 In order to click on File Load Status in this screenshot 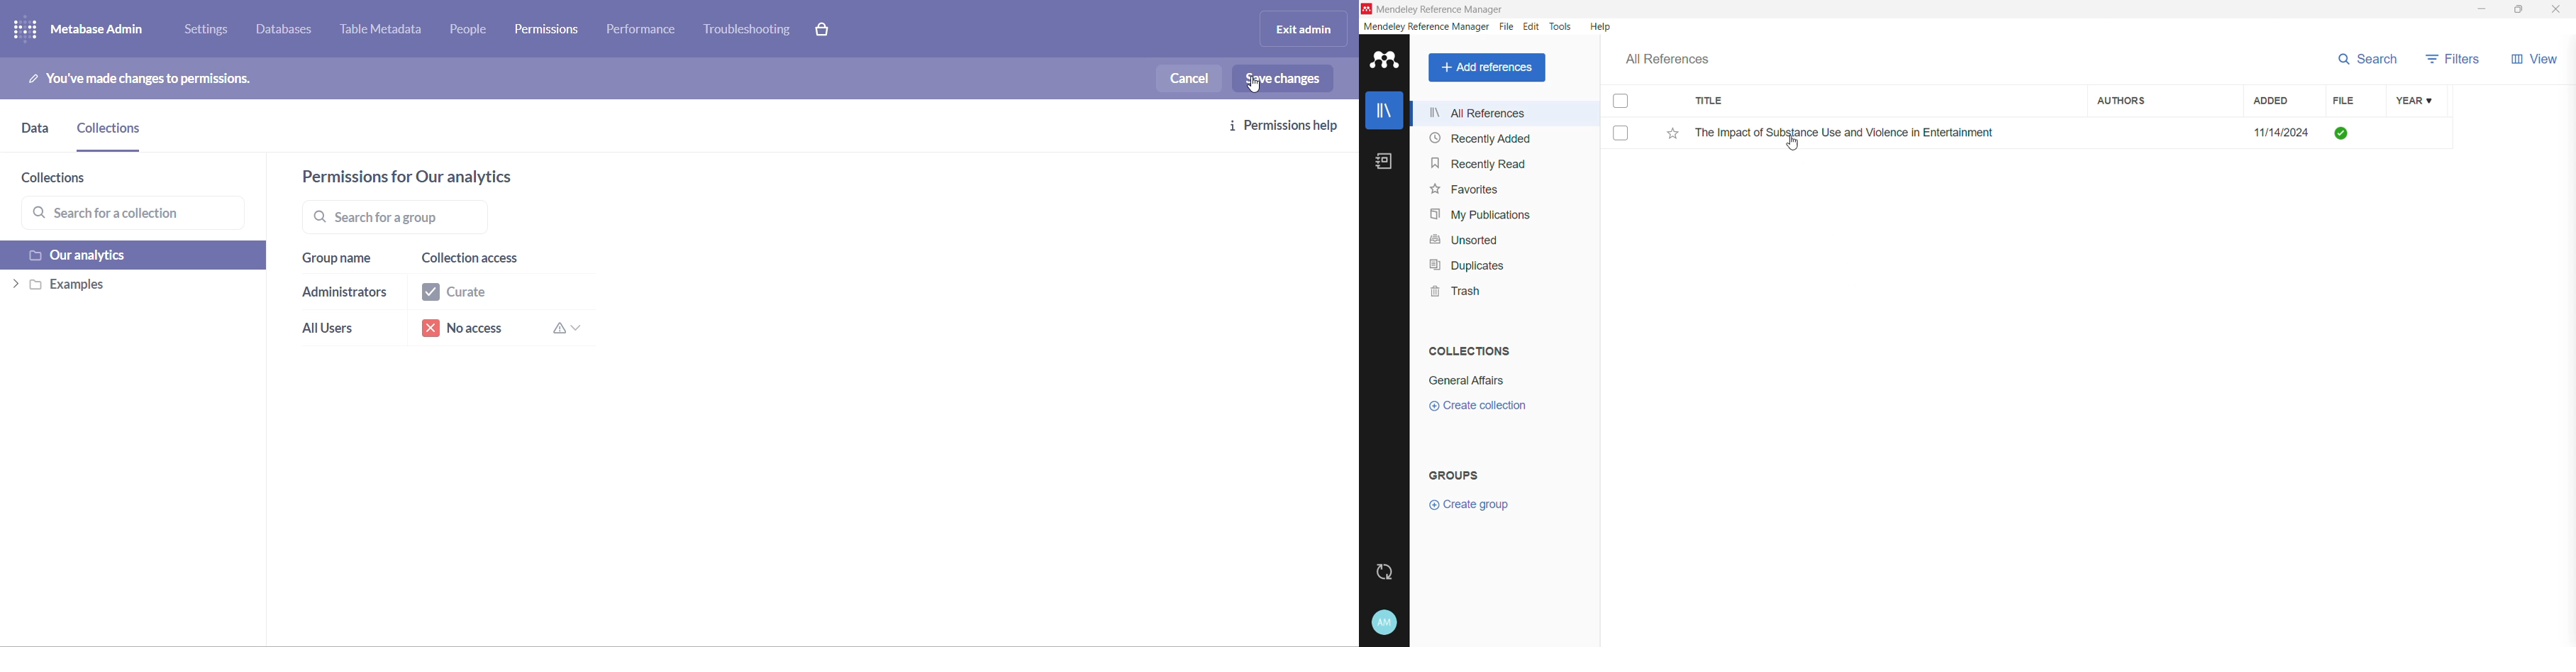, I will do `click(2353, 132)`.